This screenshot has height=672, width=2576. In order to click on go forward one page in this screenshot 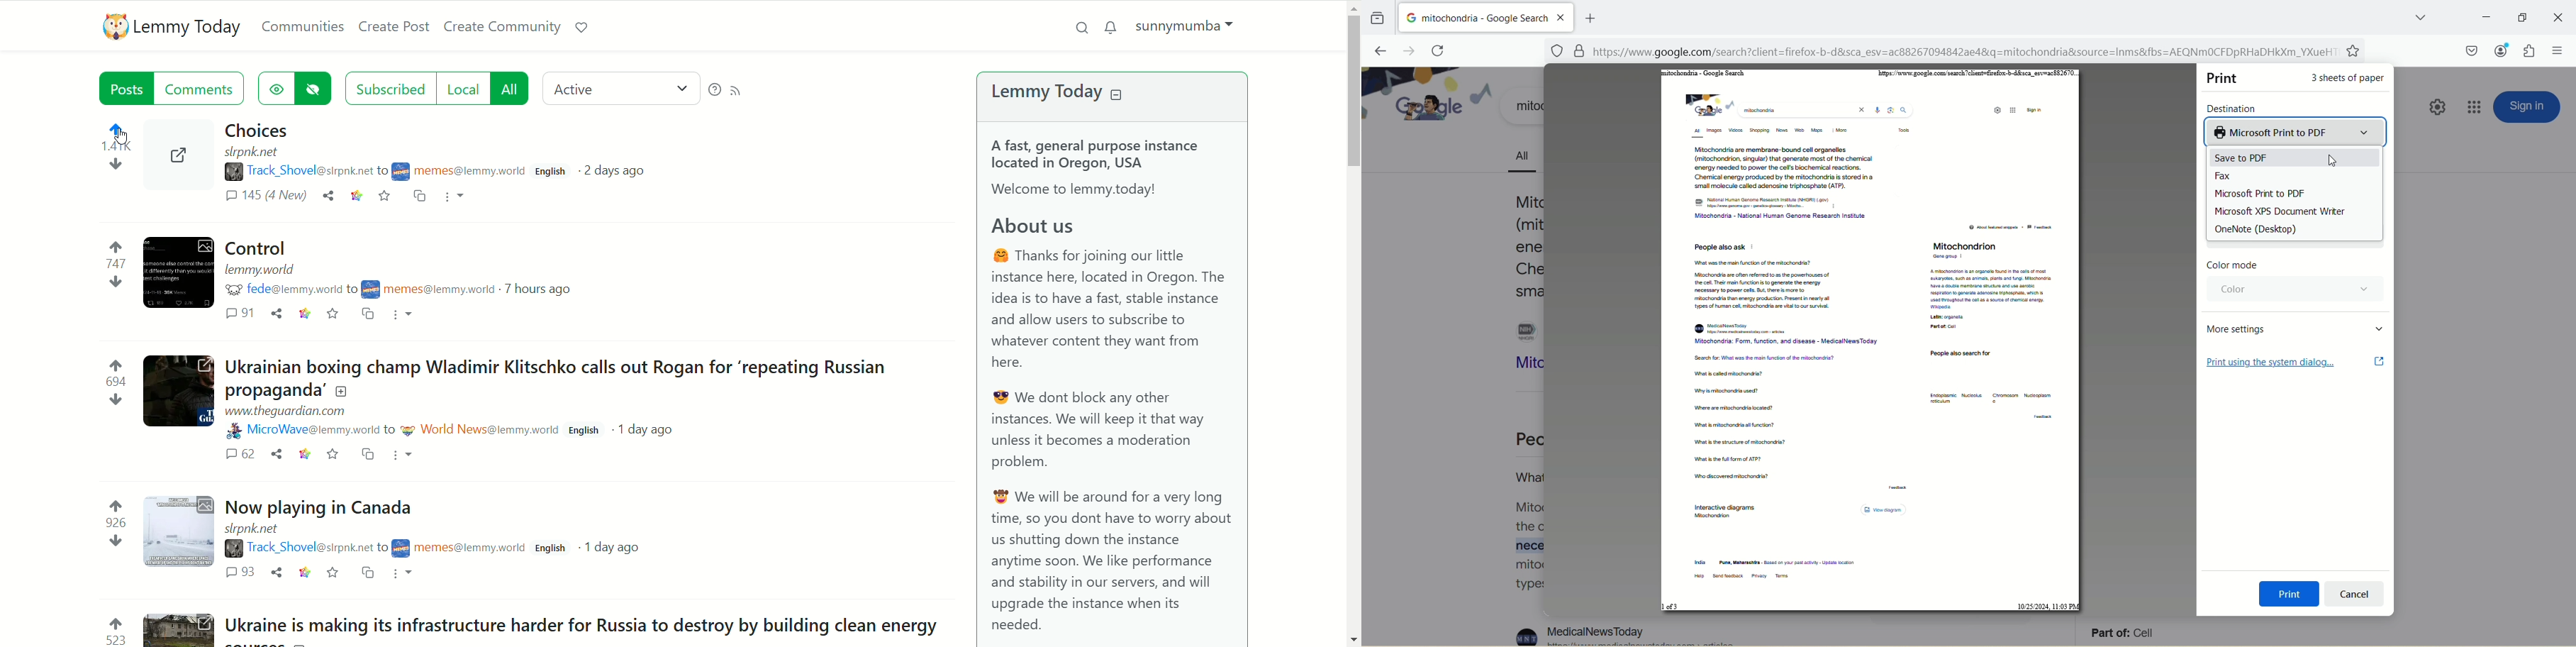, I will do `click(1406, 50)`.